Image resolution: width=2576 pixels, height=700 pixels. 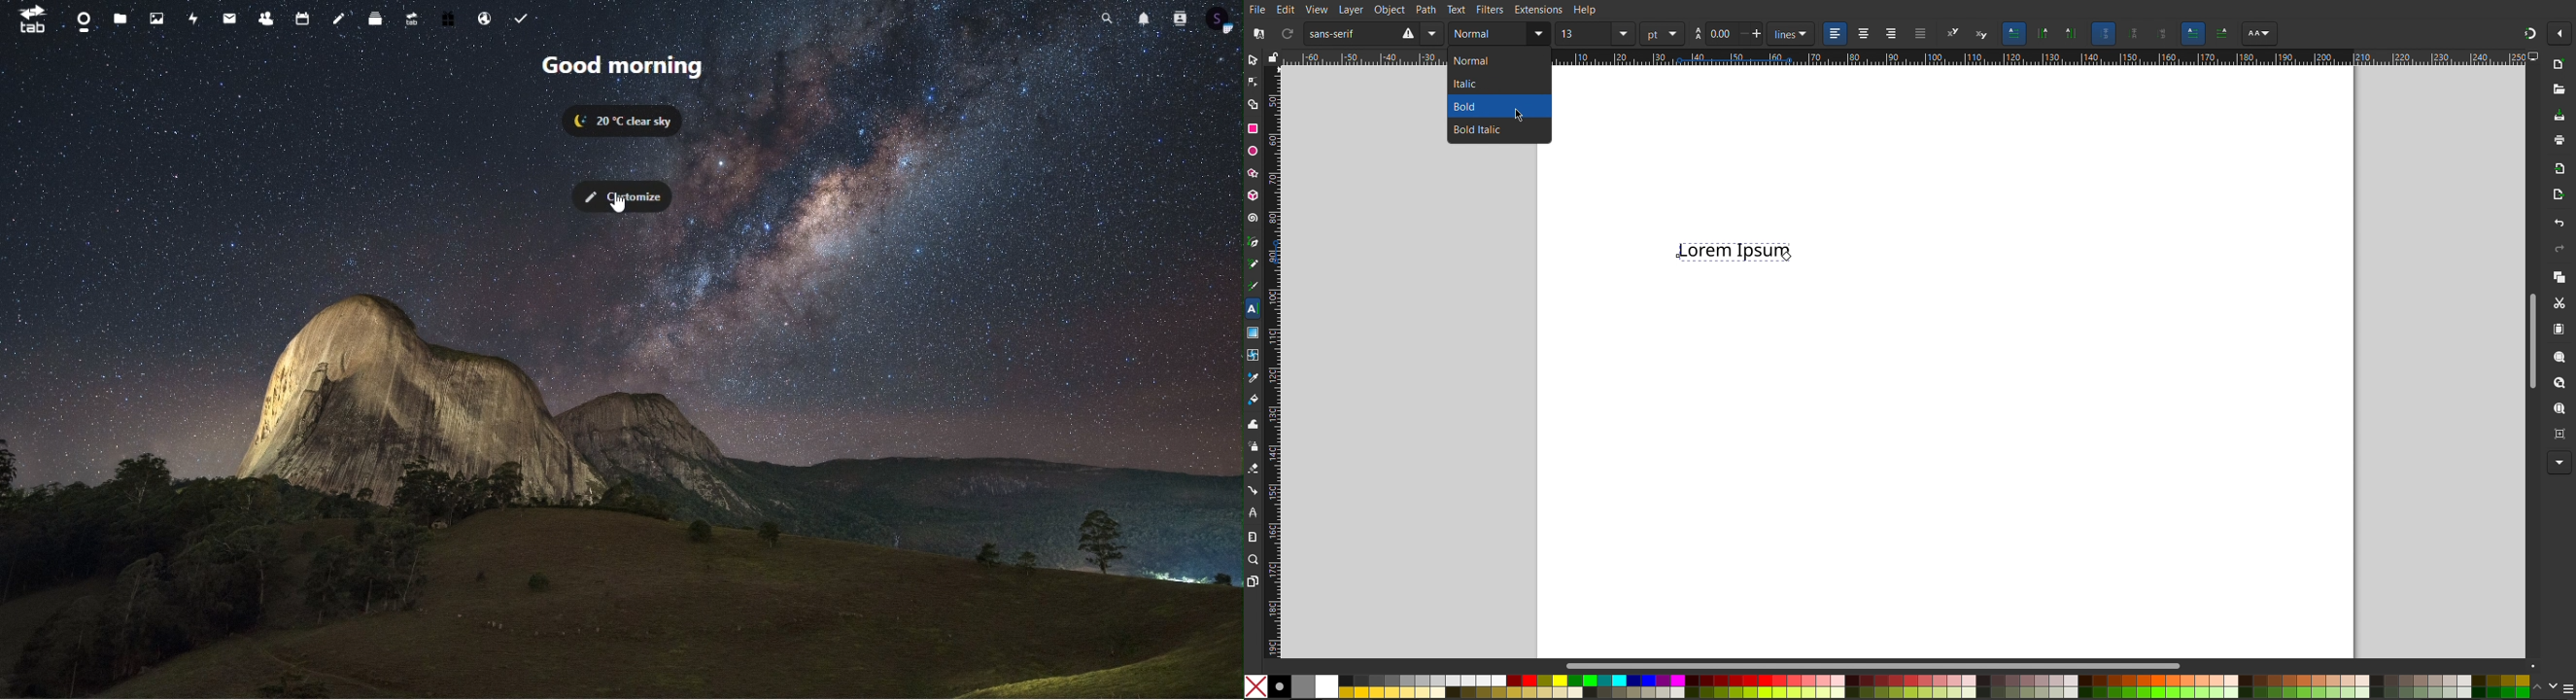 I want to click on search, so click(x=1105, y=18).